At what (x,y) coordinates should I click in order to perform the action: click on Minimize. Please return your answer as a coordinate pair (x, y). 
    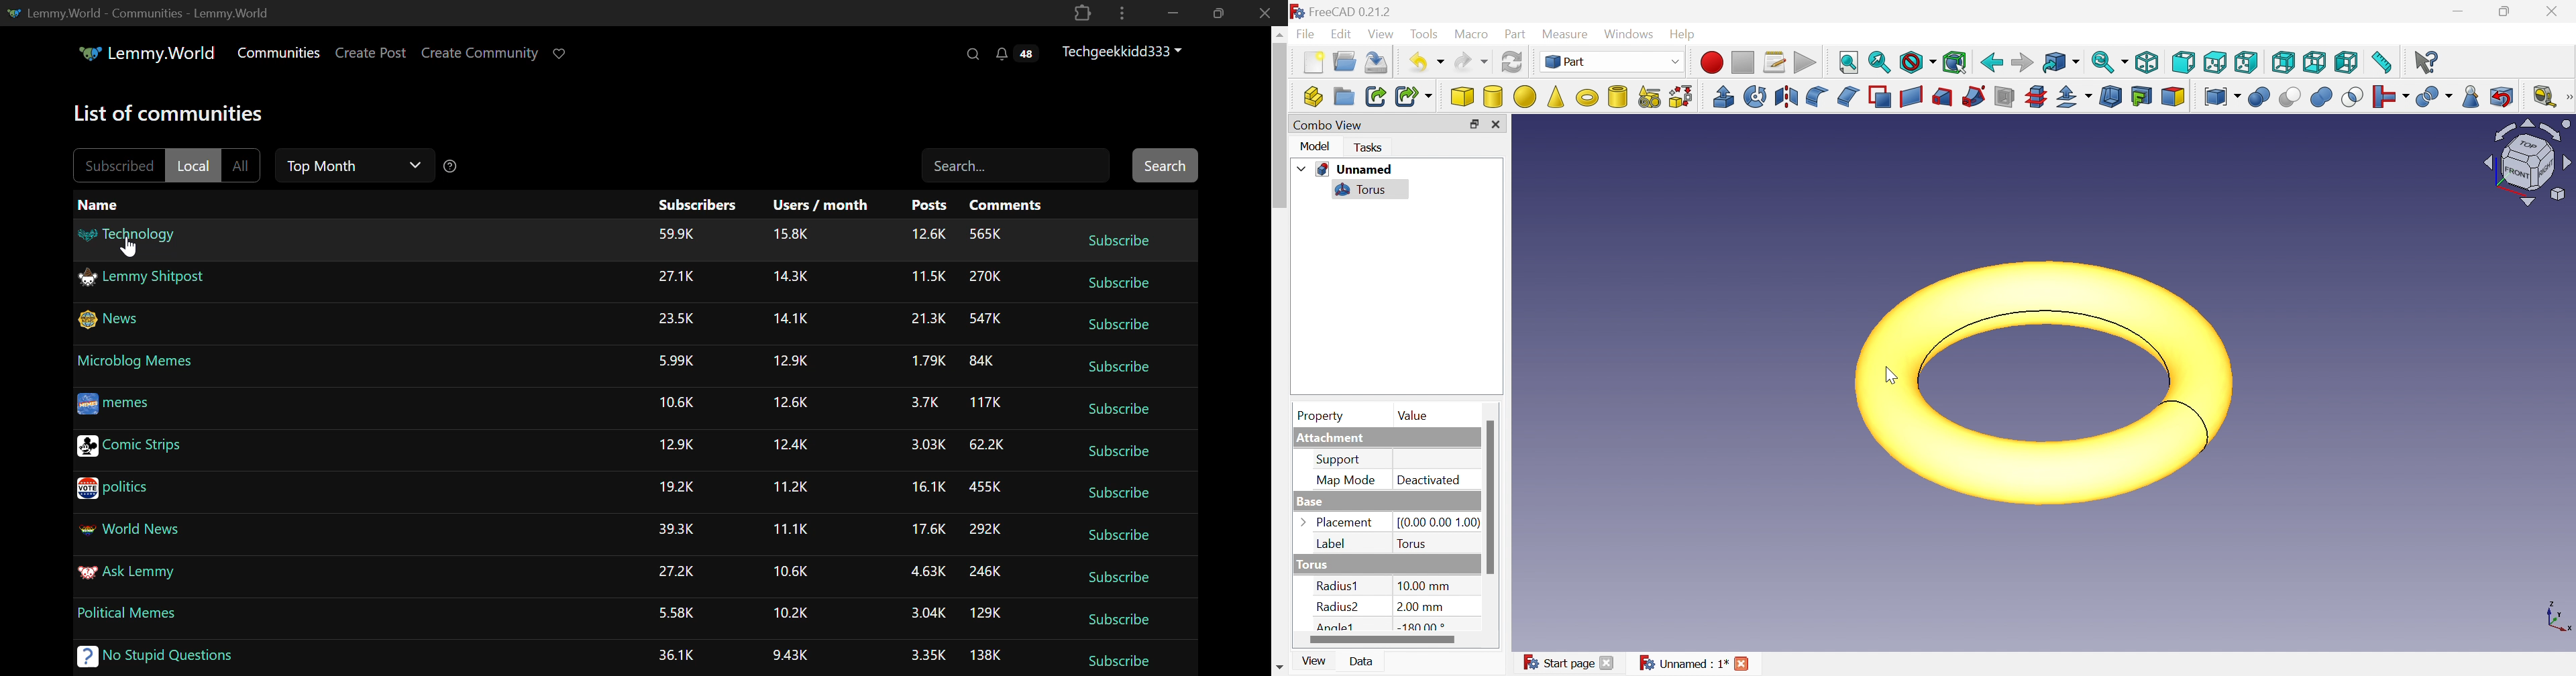
    Looking at the image, I should click on (2460, 11).